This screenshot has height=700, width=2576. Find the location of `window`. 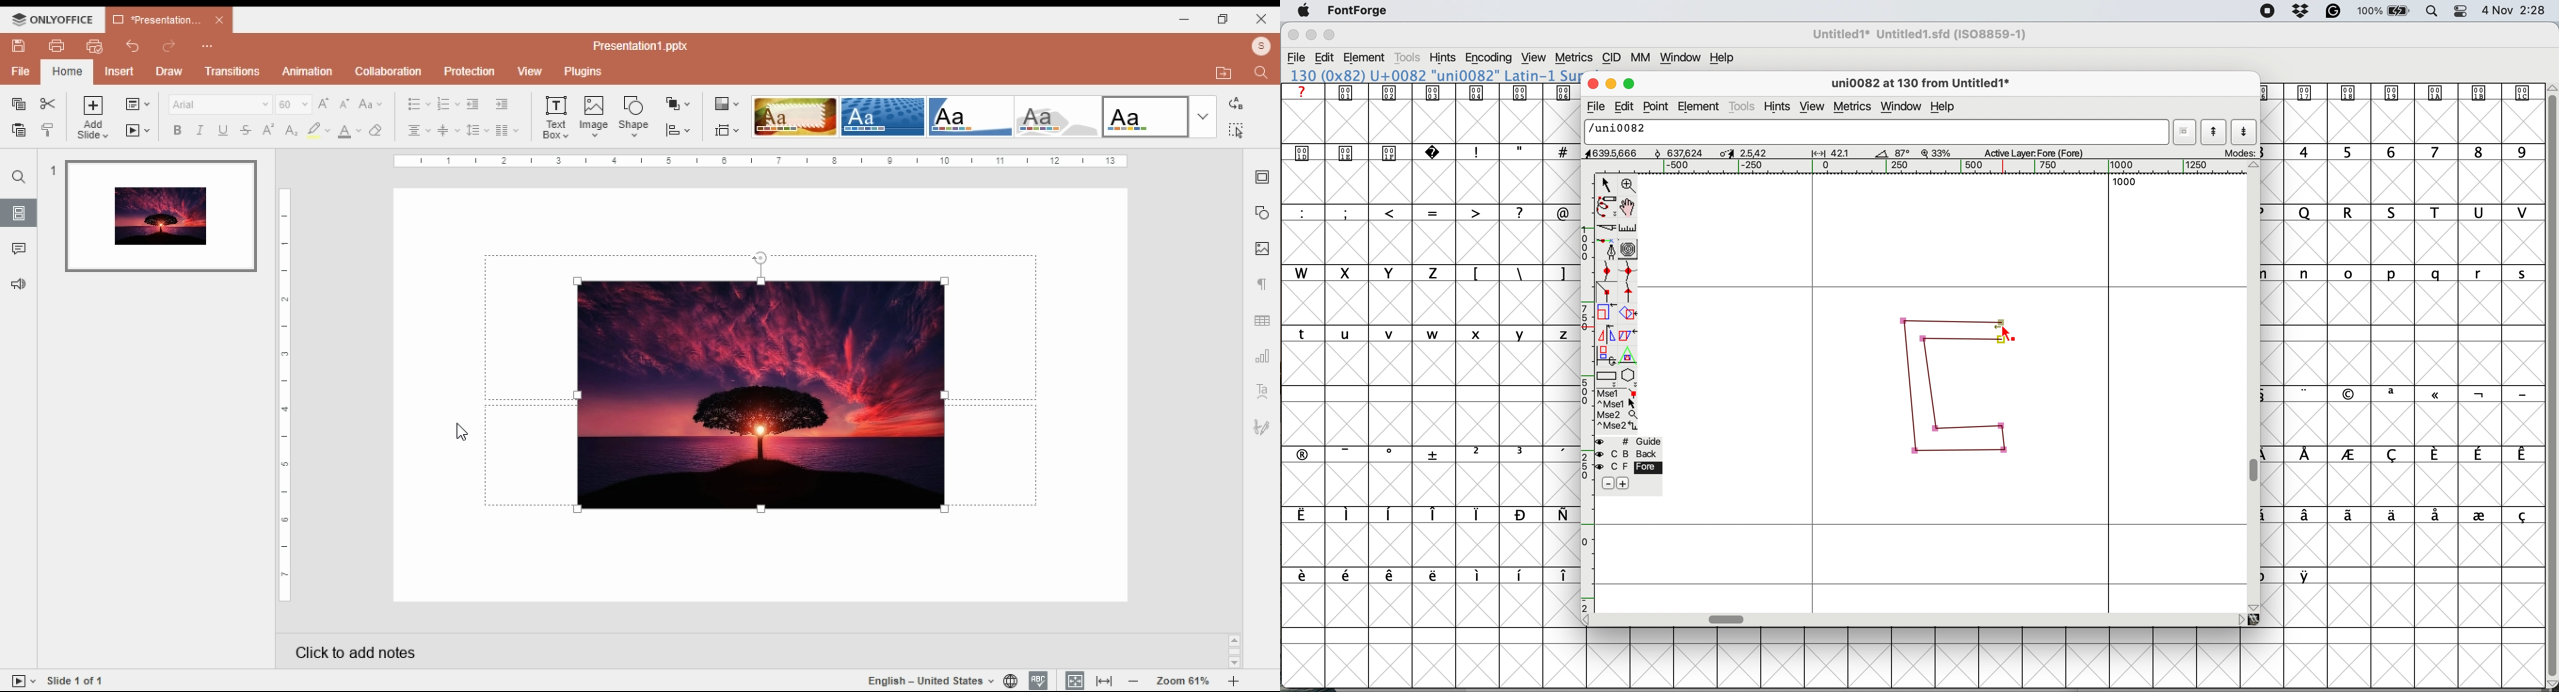

window is located at coordinates (1904, 107).